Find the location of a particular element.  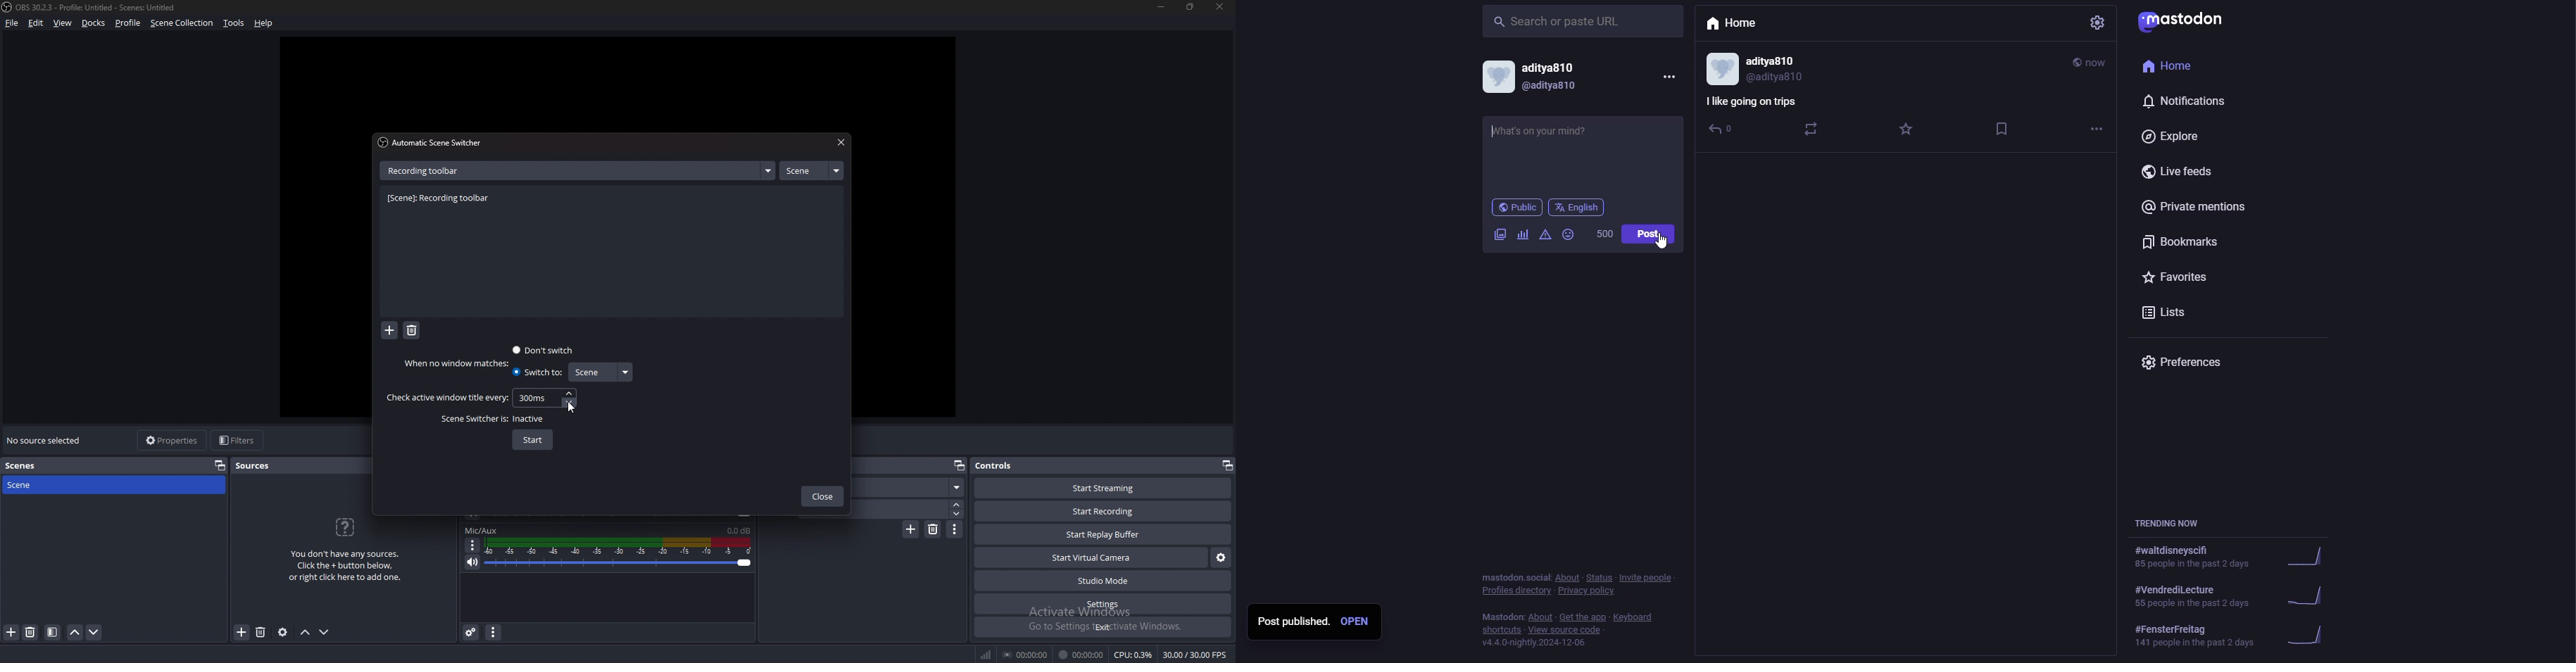

dont switch is located at coordinates (545, 350).